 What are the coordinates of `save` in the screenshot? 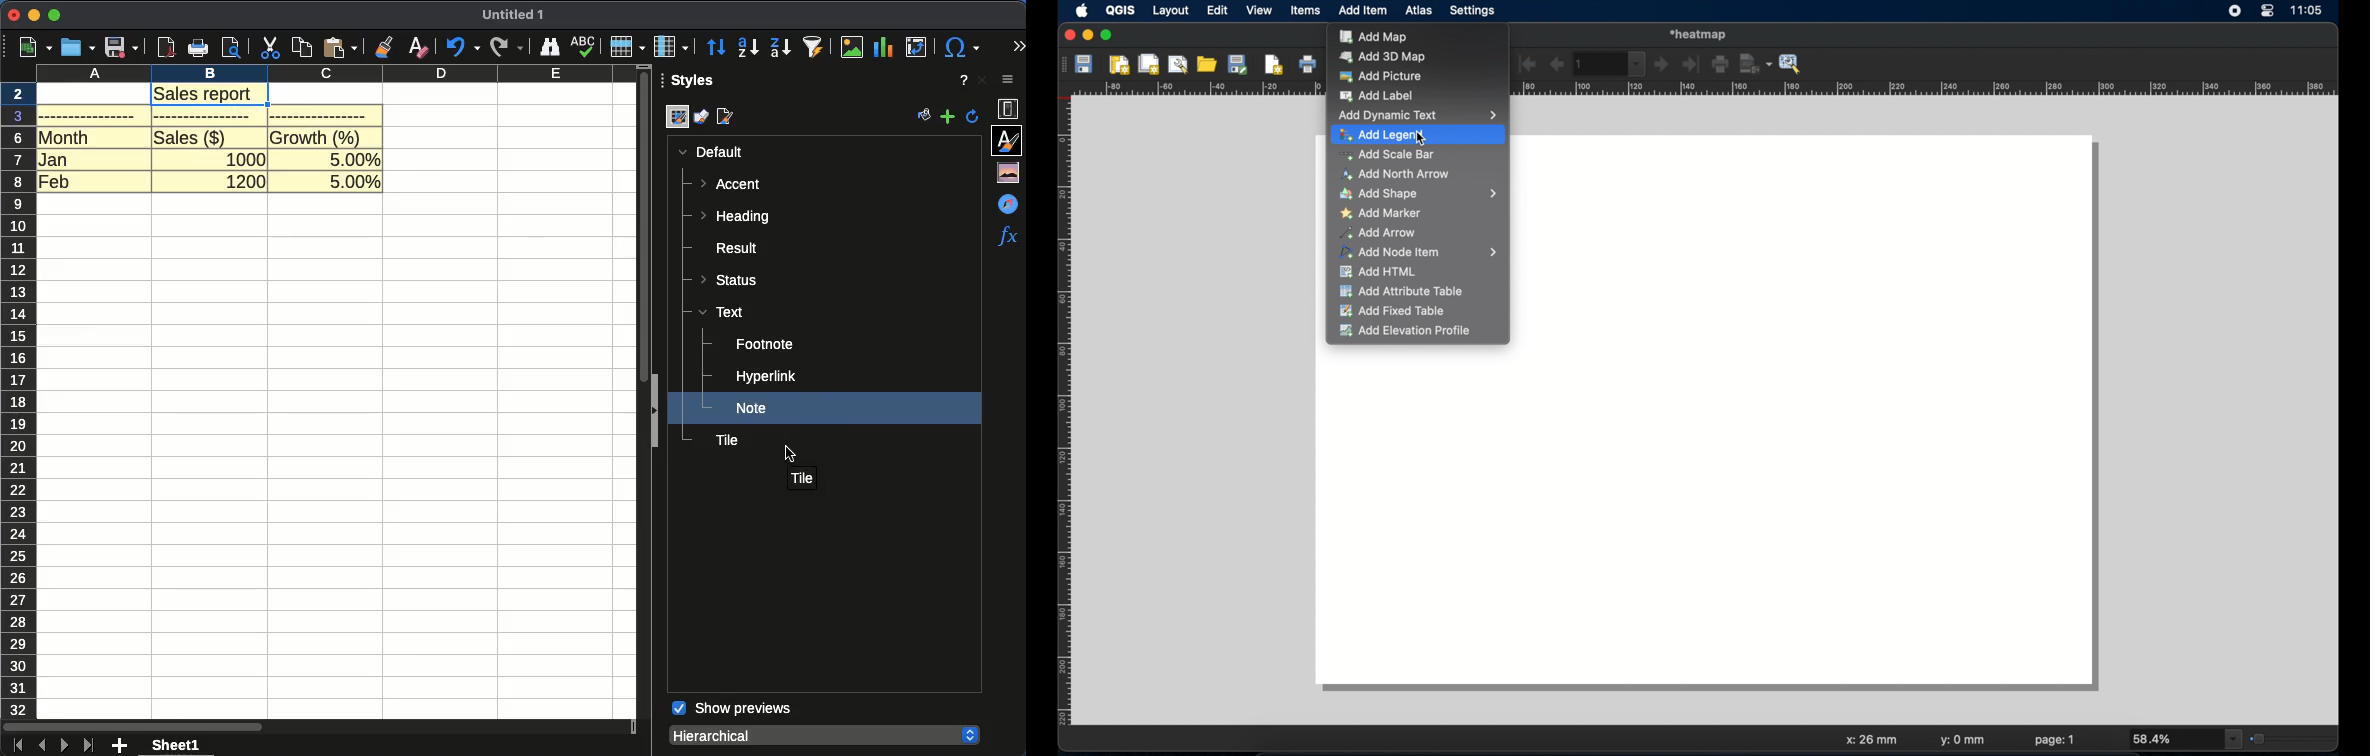 It's located at (122, 47).